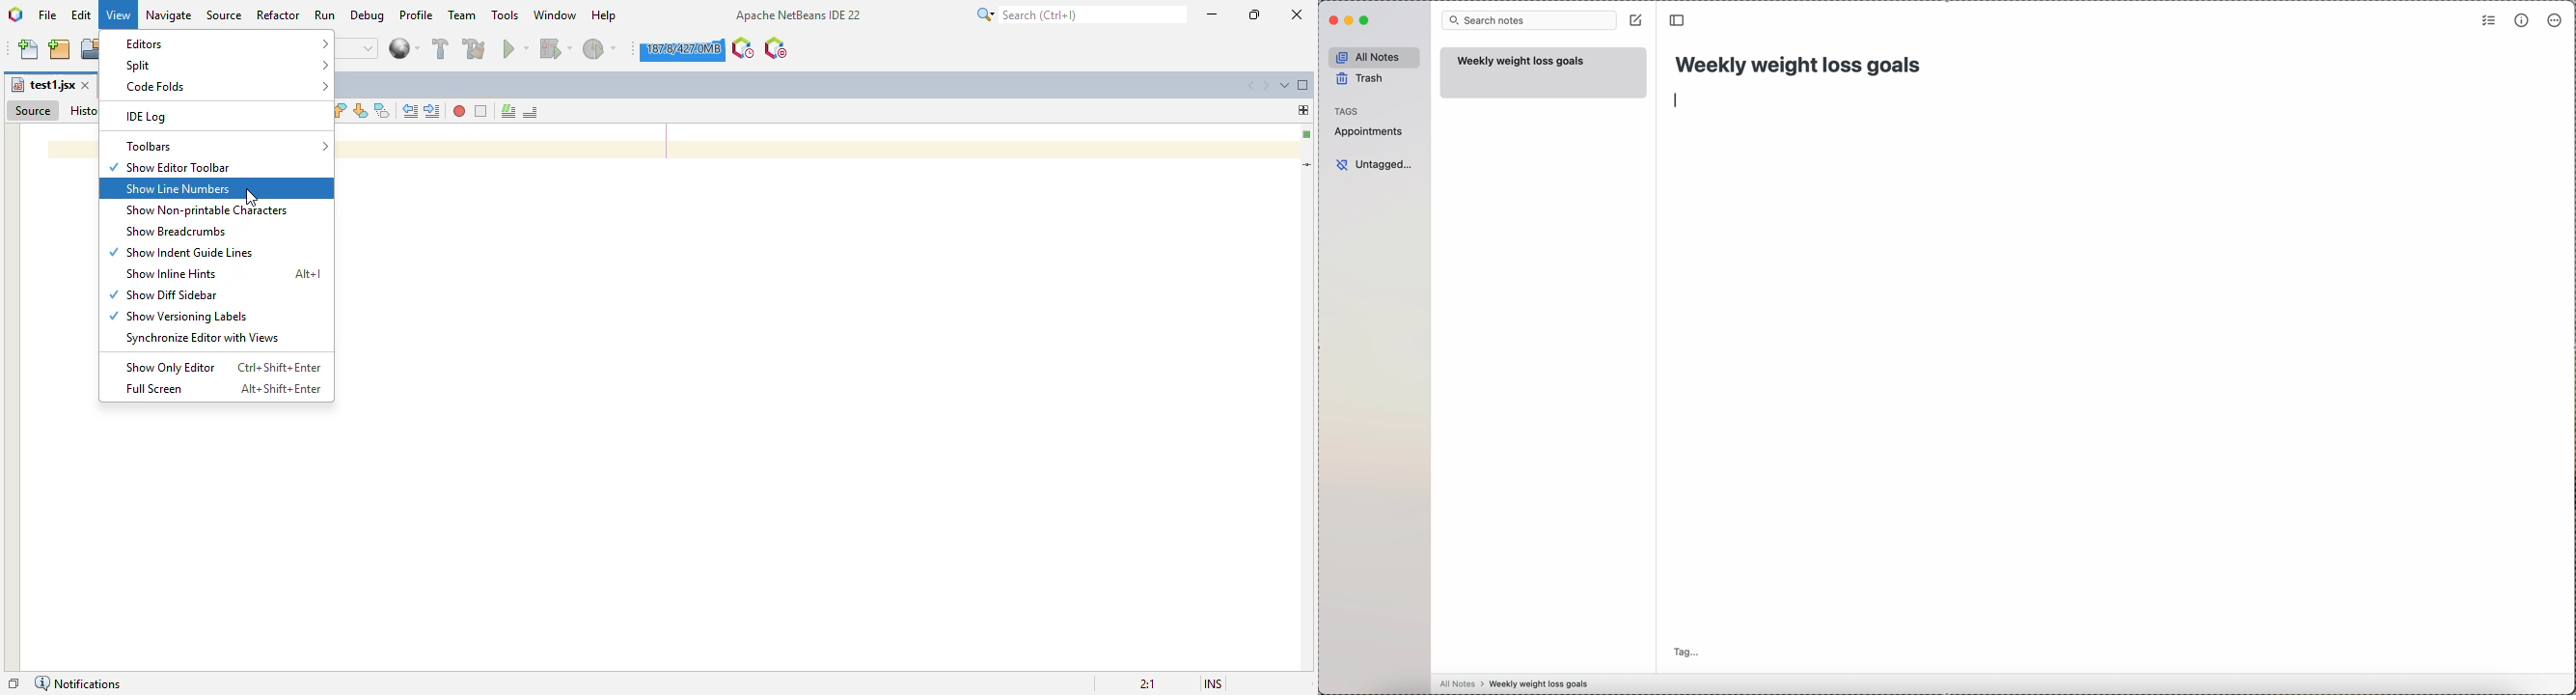  I want to click on trash, so click(1359, 78).